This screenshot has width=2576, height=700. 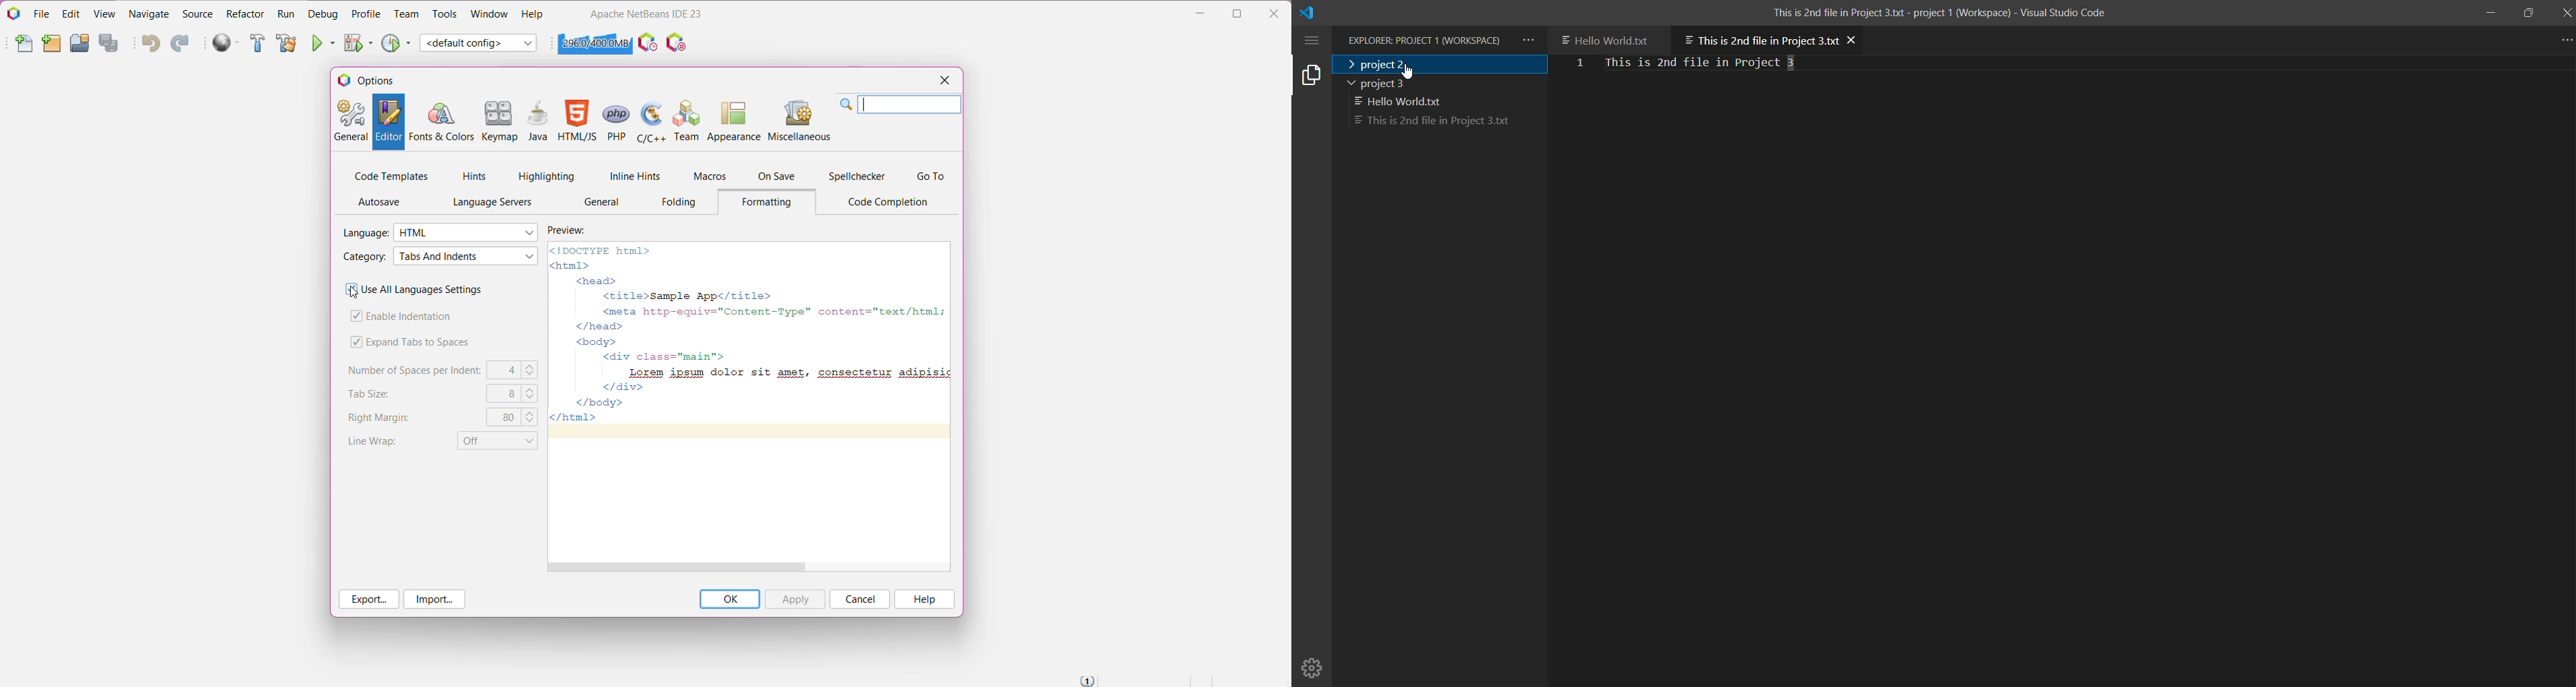 What do you see at coordinates (397, 42) in the screenshot?
I see `Profile Project` at bounding box center [397, 42].